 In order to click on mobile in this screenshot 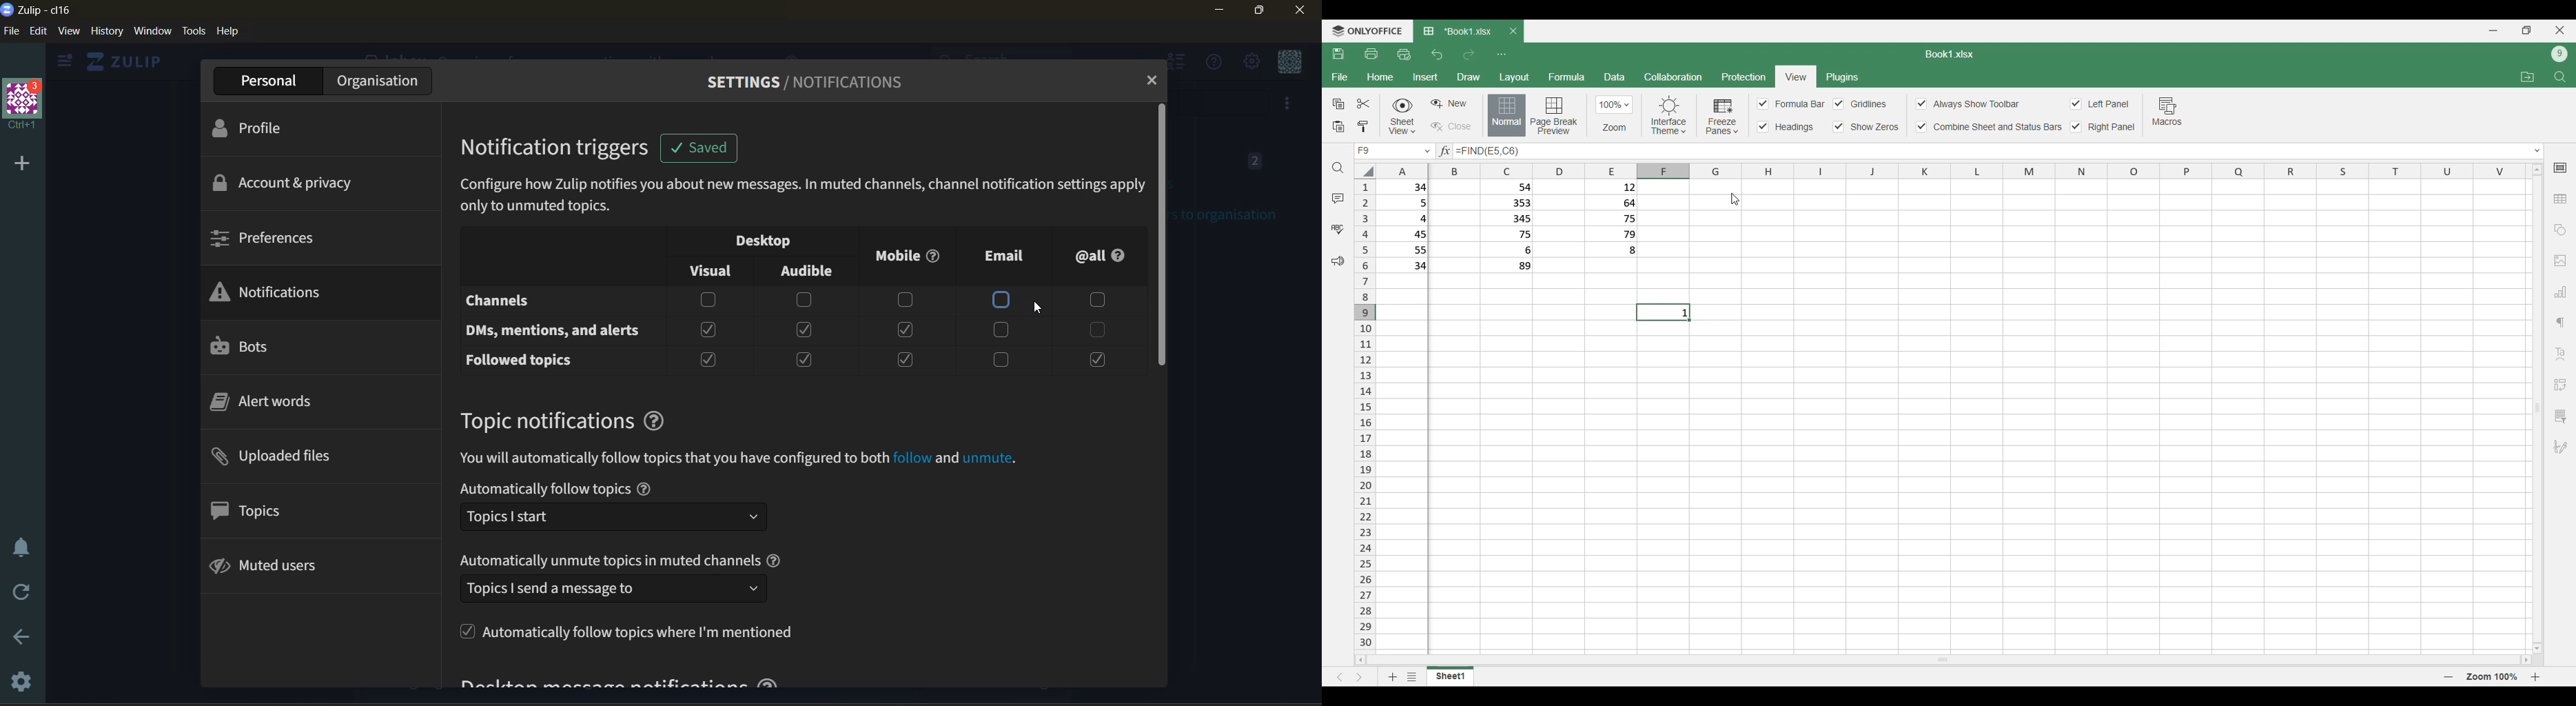, I will do `click(904, 261)`.